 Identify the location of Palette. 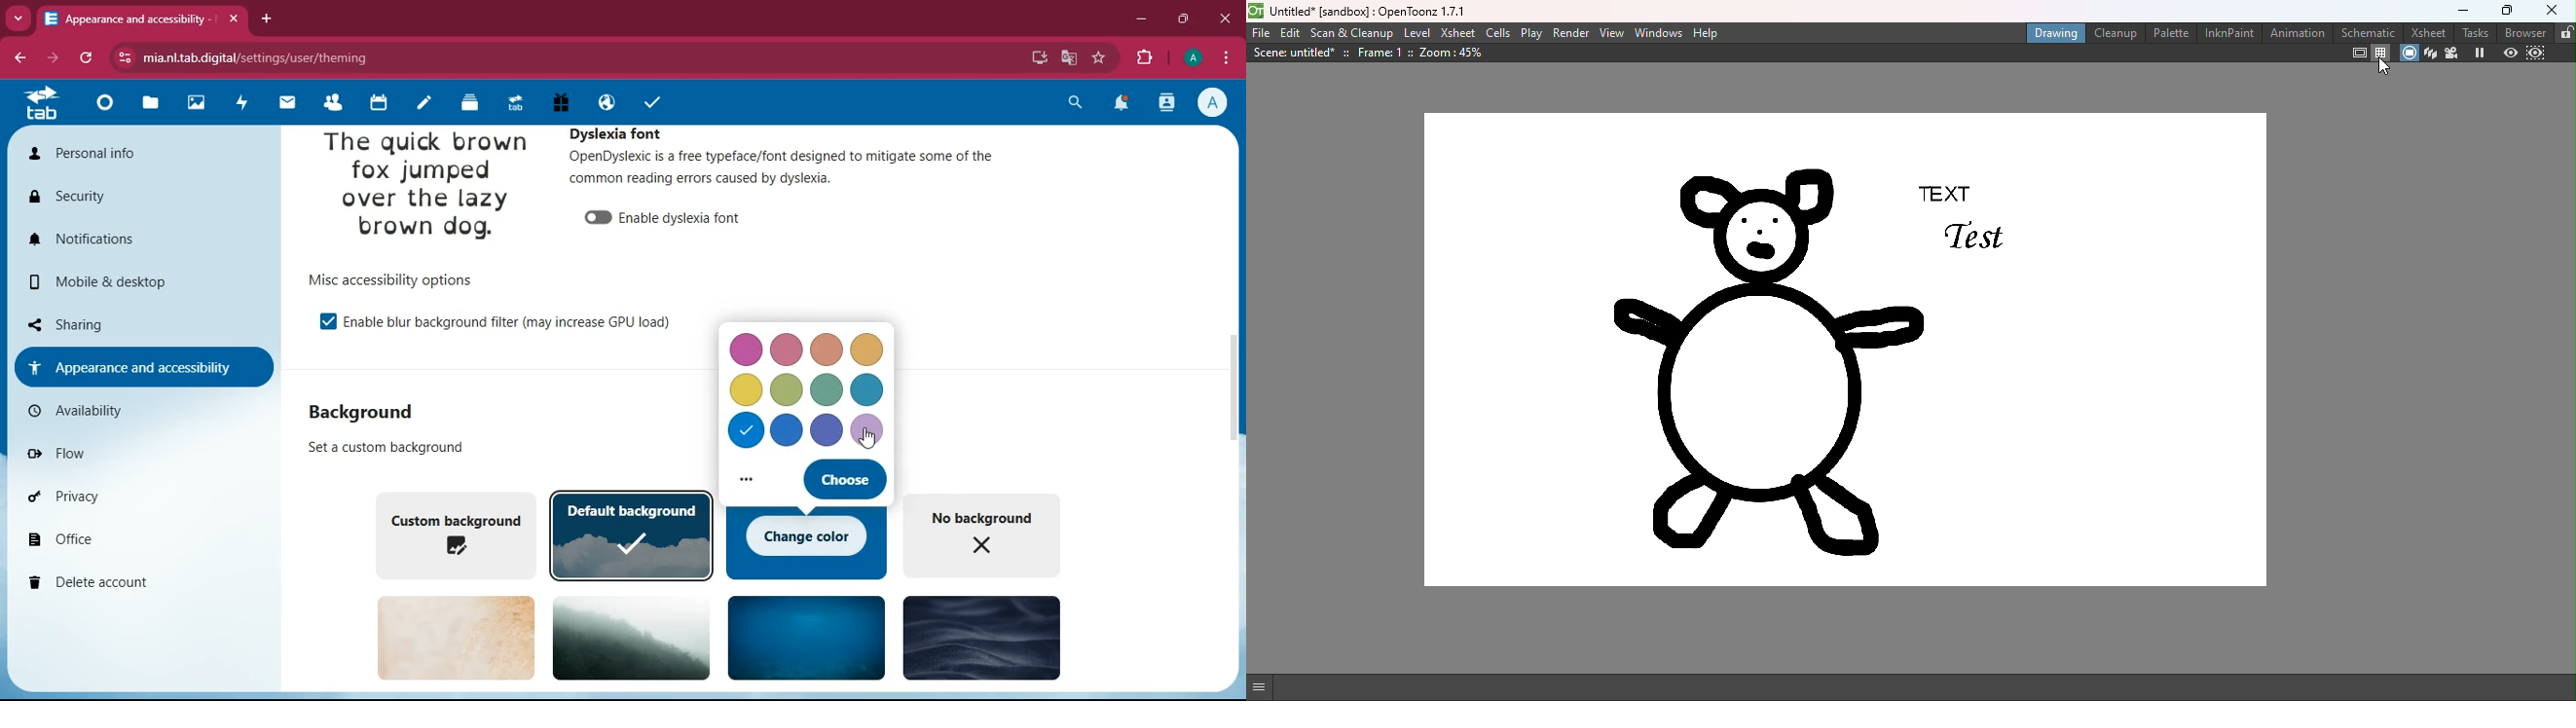
(2168, 34).